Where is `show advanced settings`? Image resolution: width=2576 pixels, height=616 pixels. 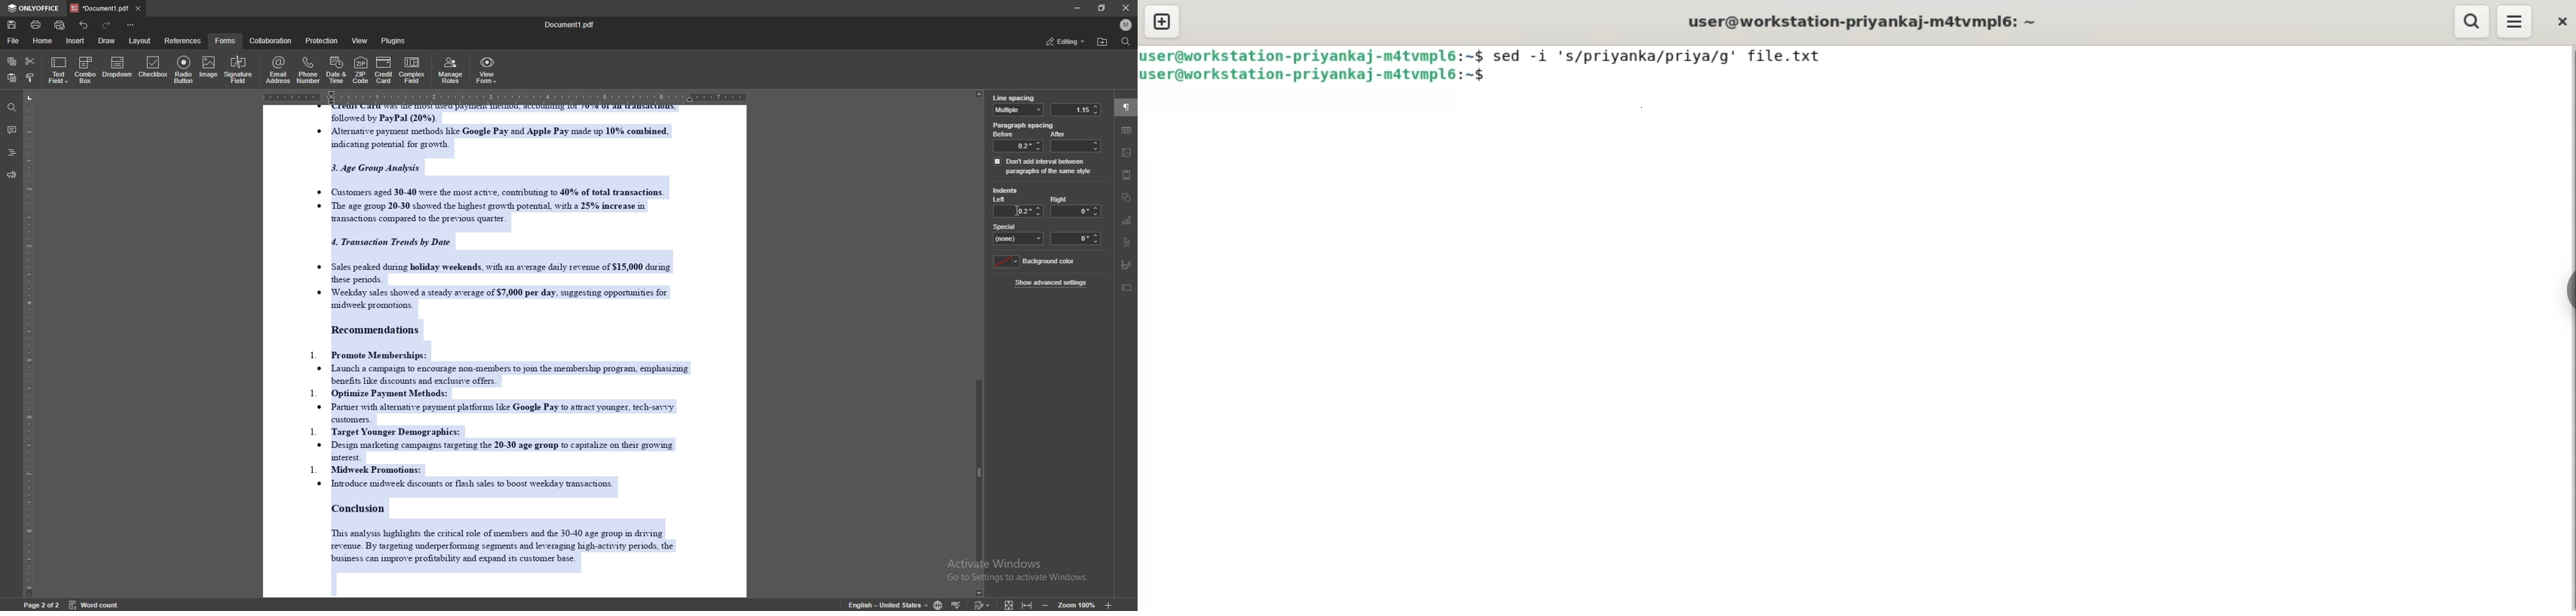
show advanced settings is located at coordinates (1053, 282).